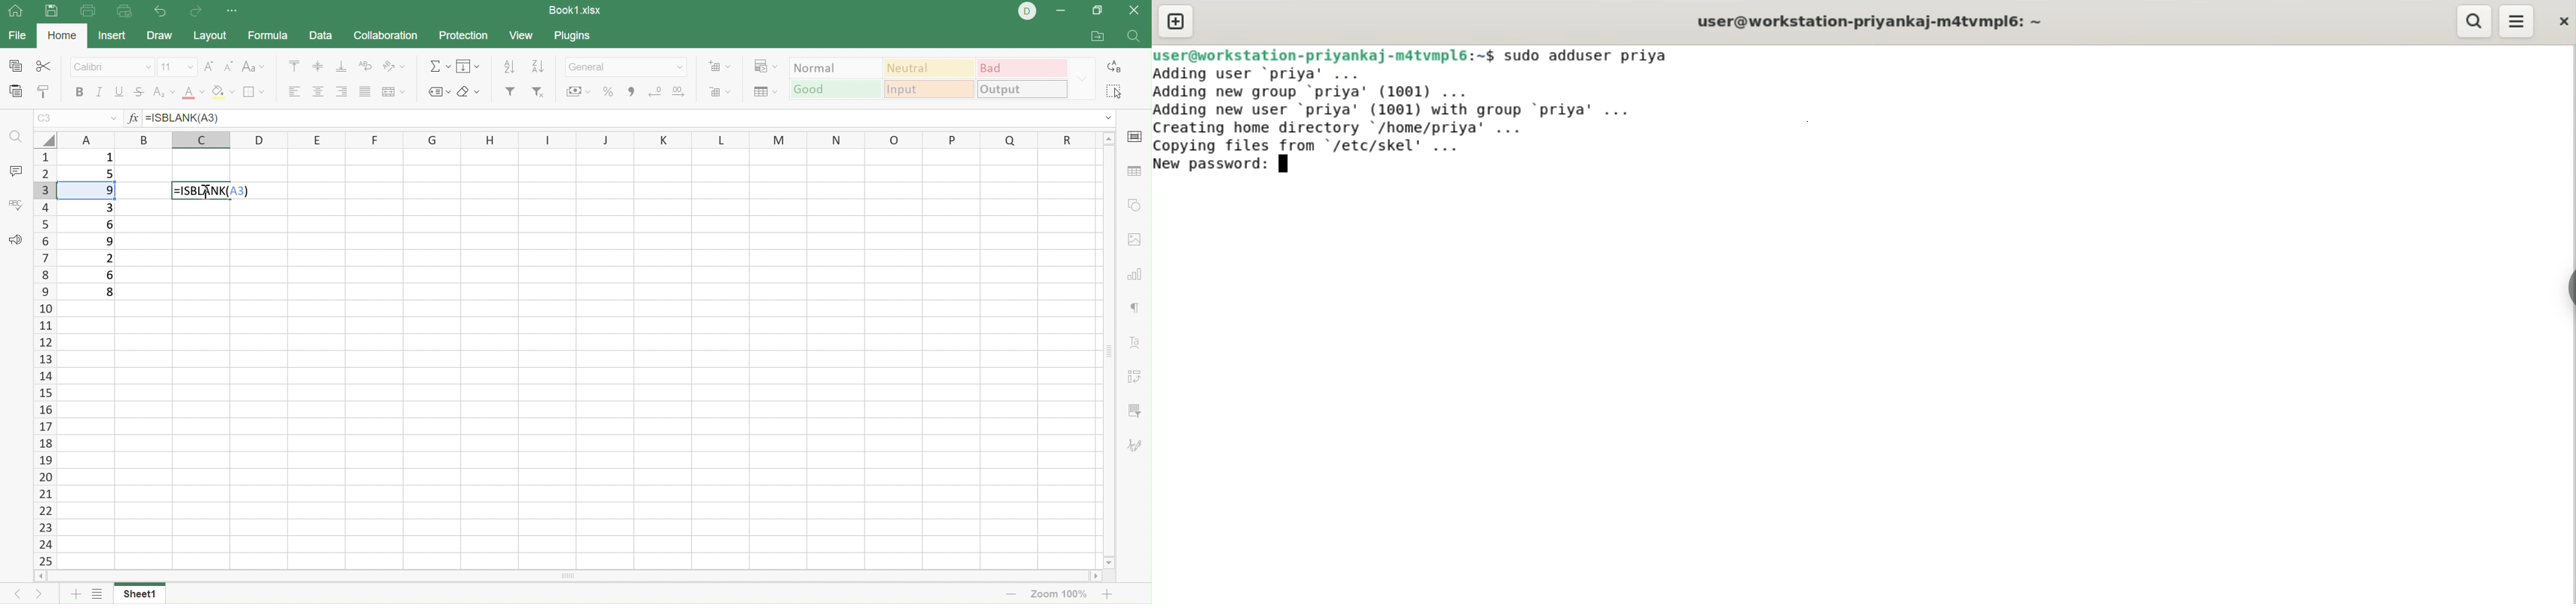 The image size is (2576, 616). What do you see at coordinates (469, 66) in the screenshot?
I see `Fill` at bounding box center [469, 66].